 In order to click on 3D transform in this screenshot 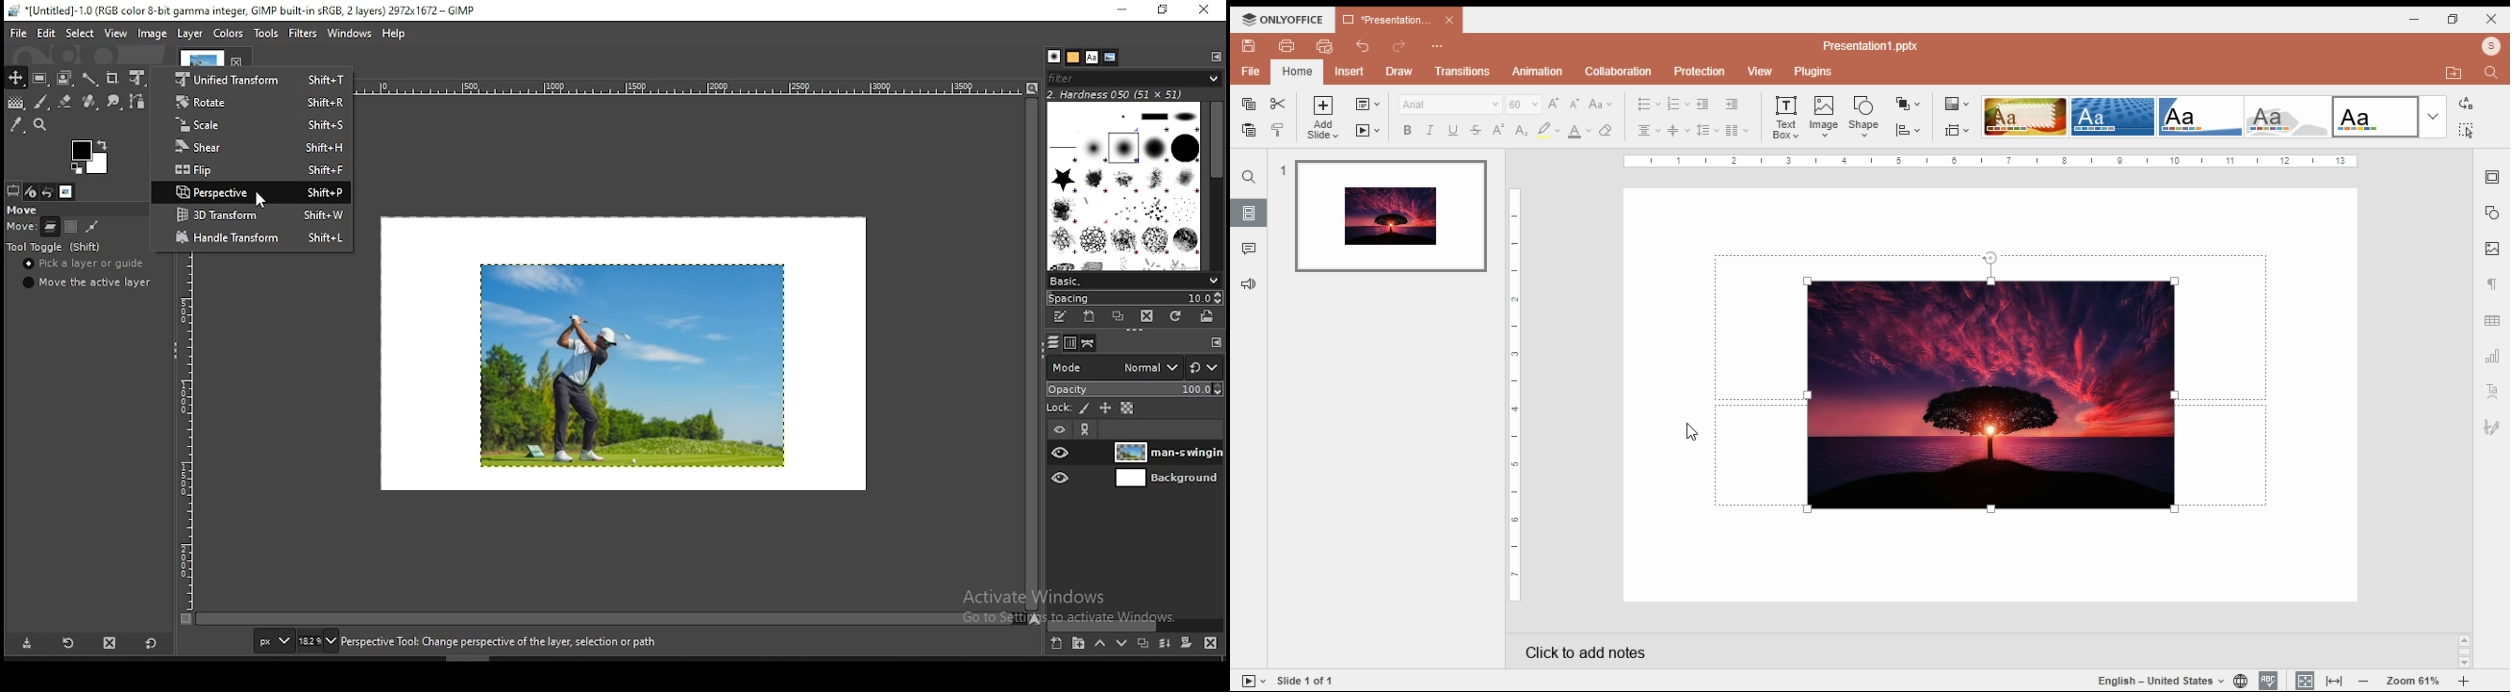, I will do `click(253, 214)`.